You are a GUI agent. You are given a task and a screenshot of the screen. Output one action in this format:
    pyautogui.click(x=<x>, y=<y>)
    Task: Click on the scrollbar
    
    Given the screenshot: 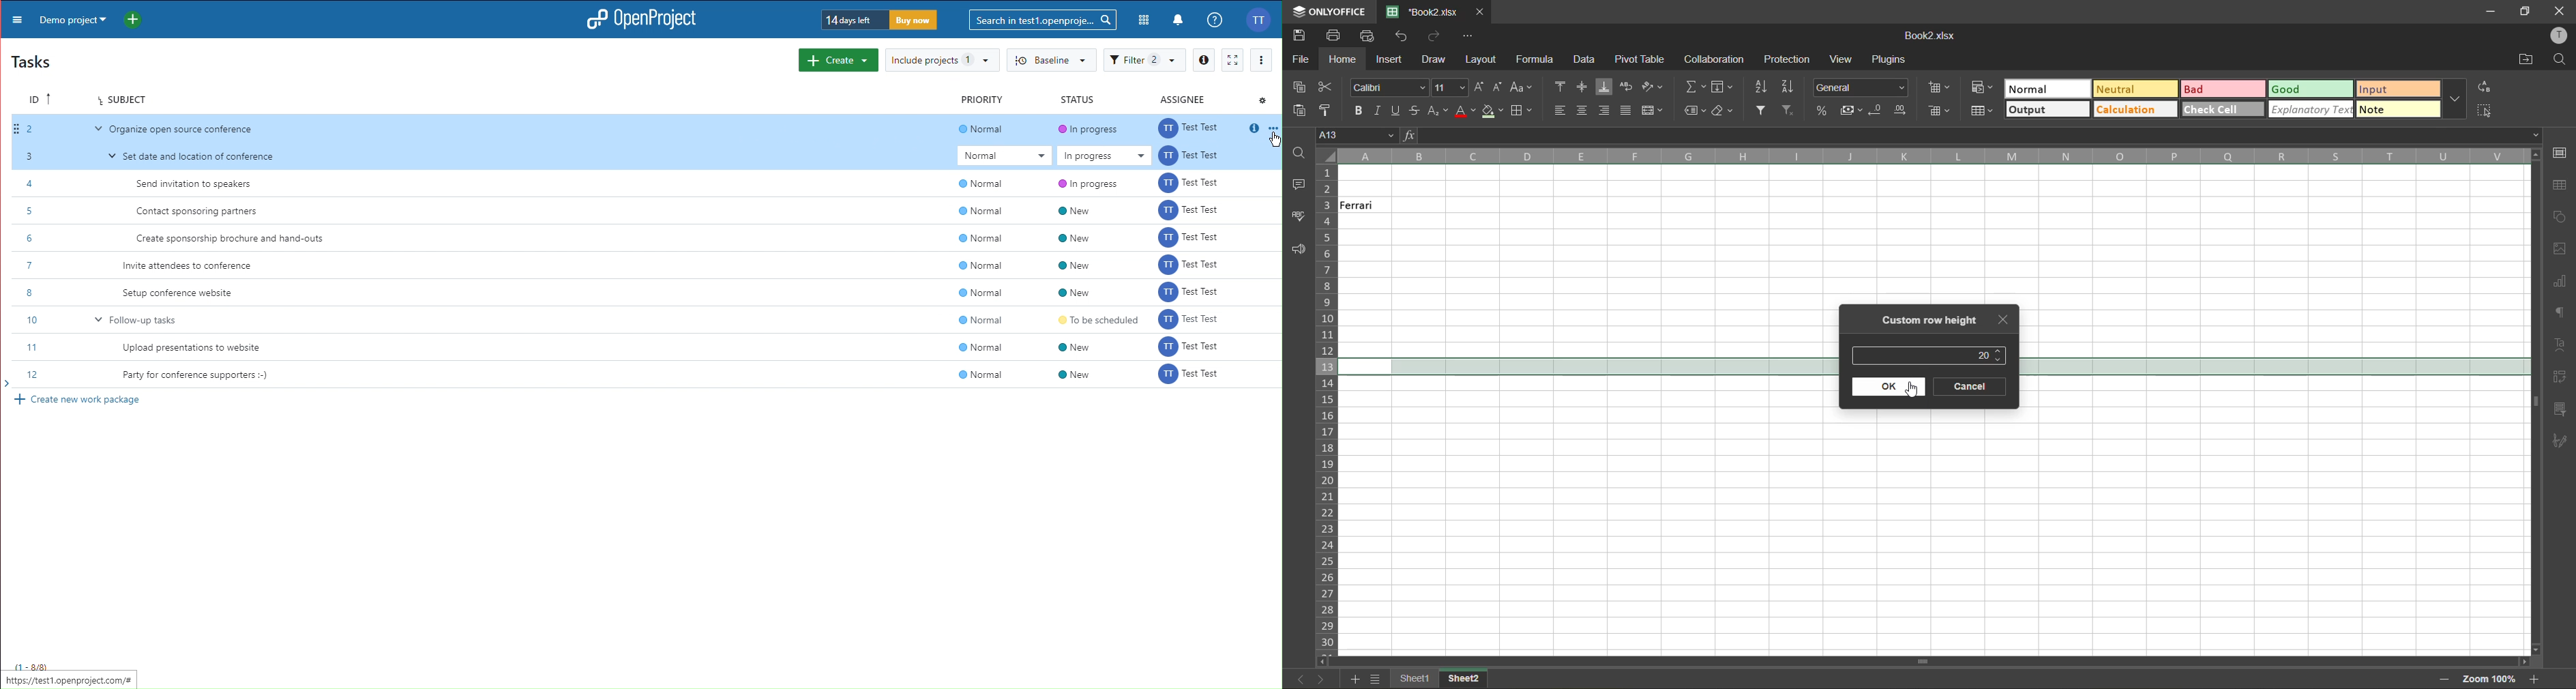 What is the action you would take?
    pyautogui.click(x=1923, y=661)
    